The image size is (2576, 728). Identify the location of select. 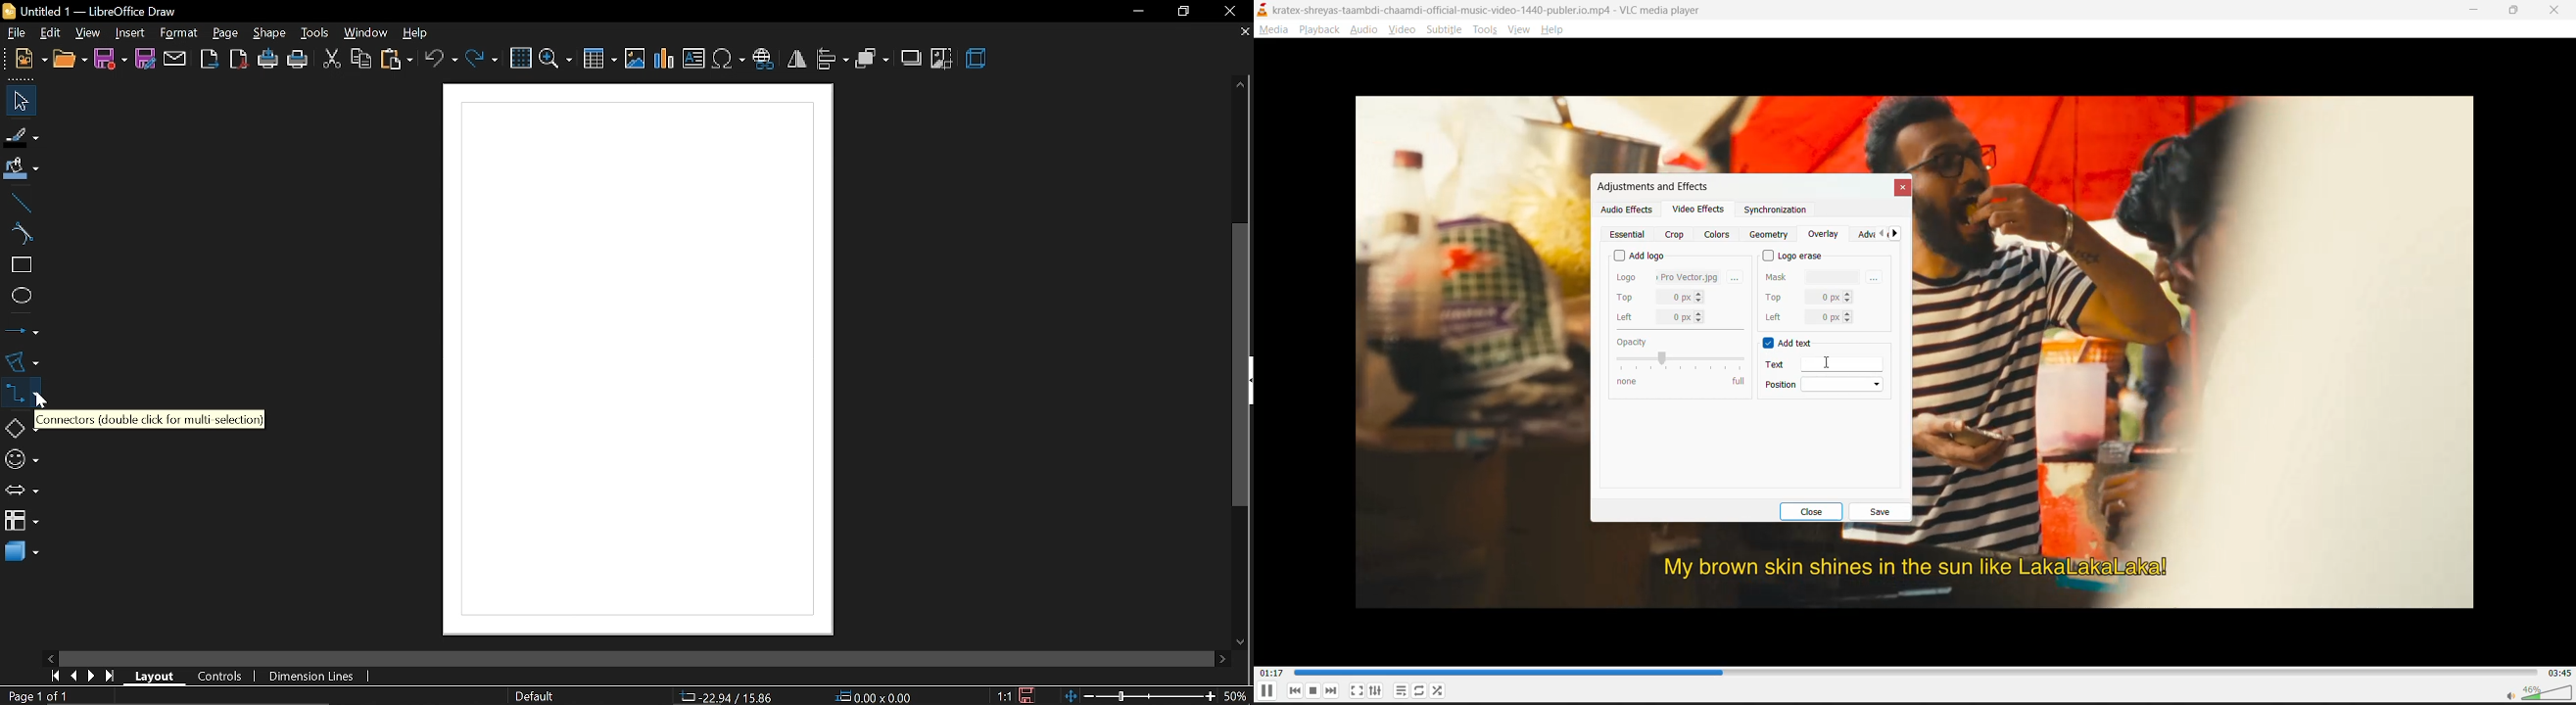
(18, 101).